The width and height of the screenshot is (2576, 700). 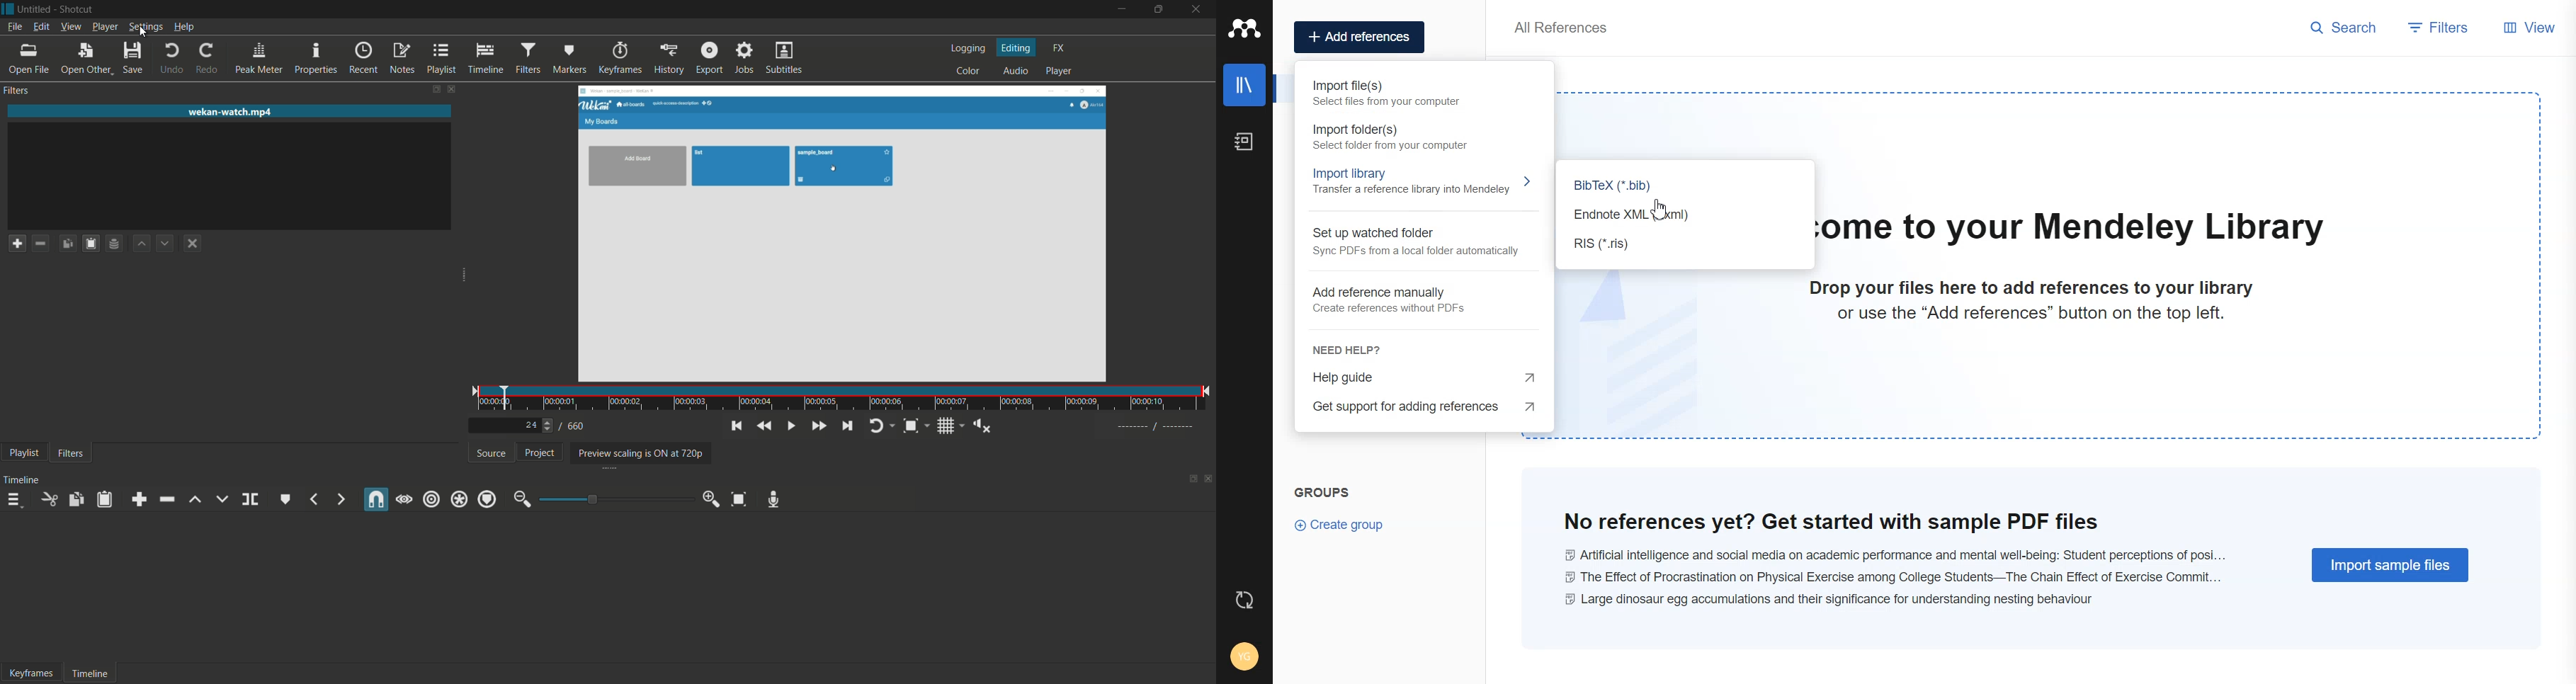 What do you see at coordinates (520, 500) in the screenshot?
I see `zoom out` at bounding box center [520, 500].